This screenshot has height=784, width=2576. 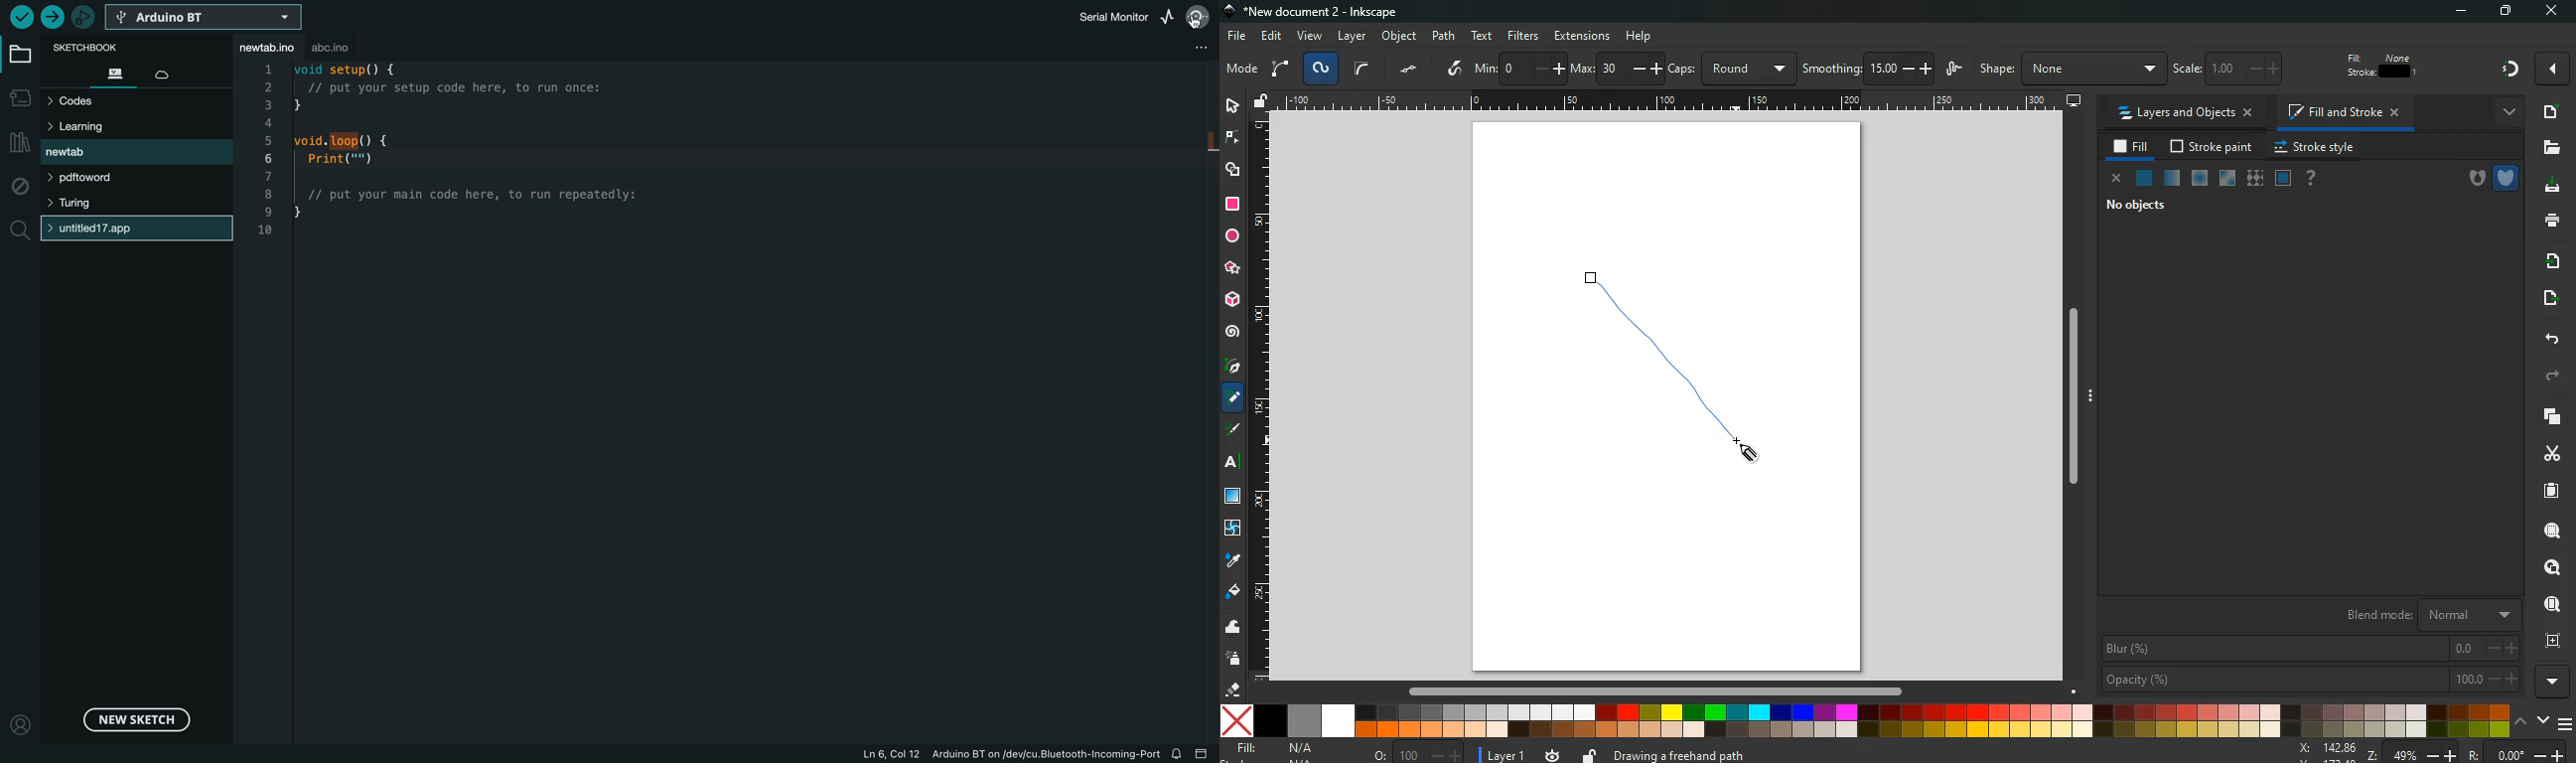 I want to click on pencil tool, so click(x=1233, y=401).